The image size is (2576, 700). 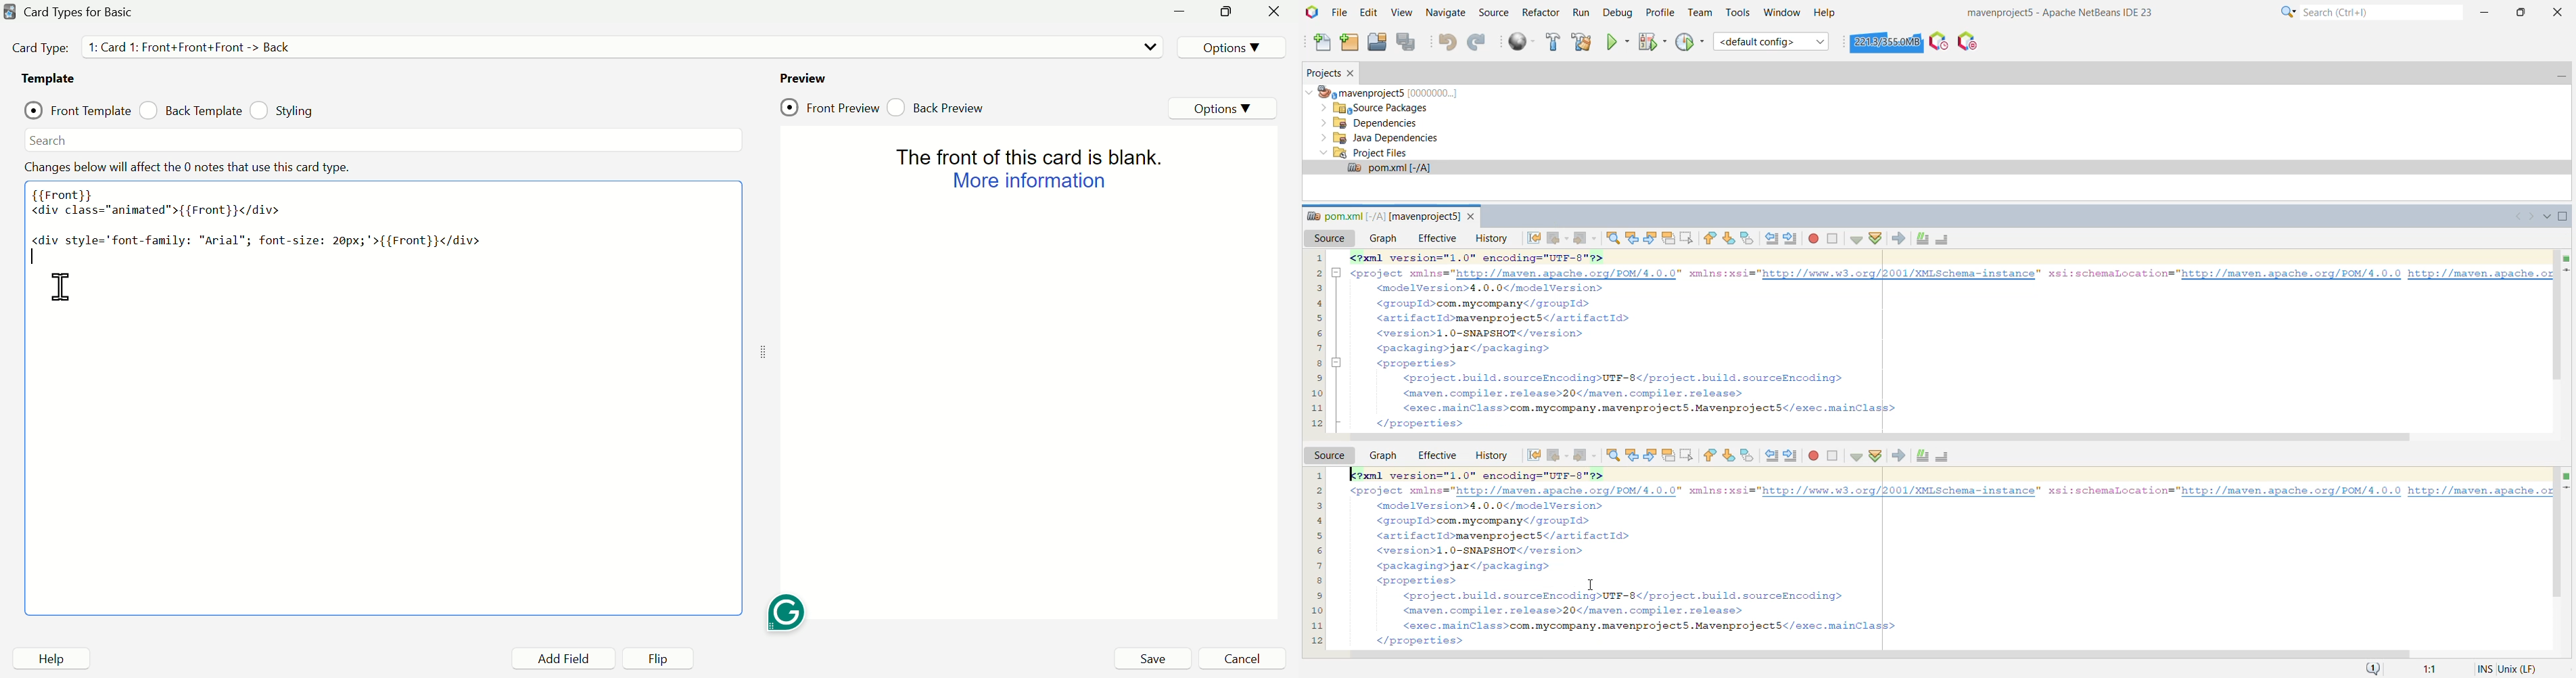 I want to click on File, so click(x=1340, y=13).